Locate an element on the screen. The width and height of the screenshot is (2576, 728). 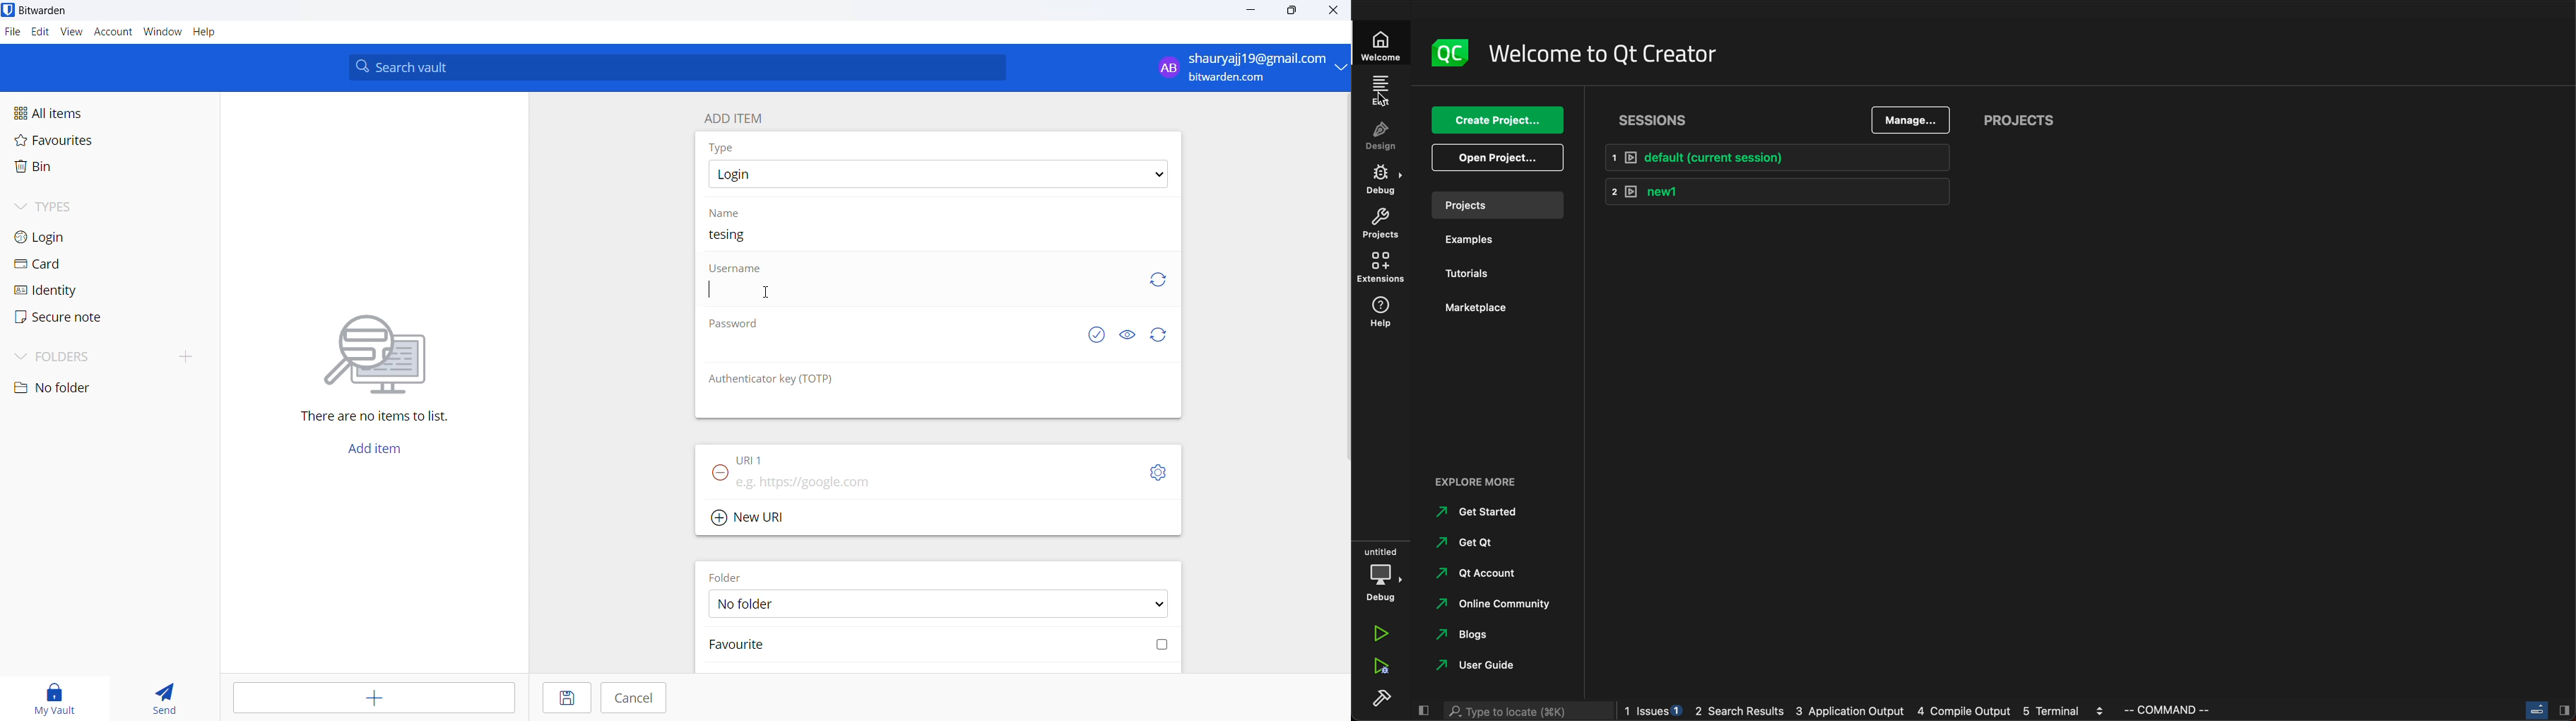
projects is located at coordinates (2014, 118).